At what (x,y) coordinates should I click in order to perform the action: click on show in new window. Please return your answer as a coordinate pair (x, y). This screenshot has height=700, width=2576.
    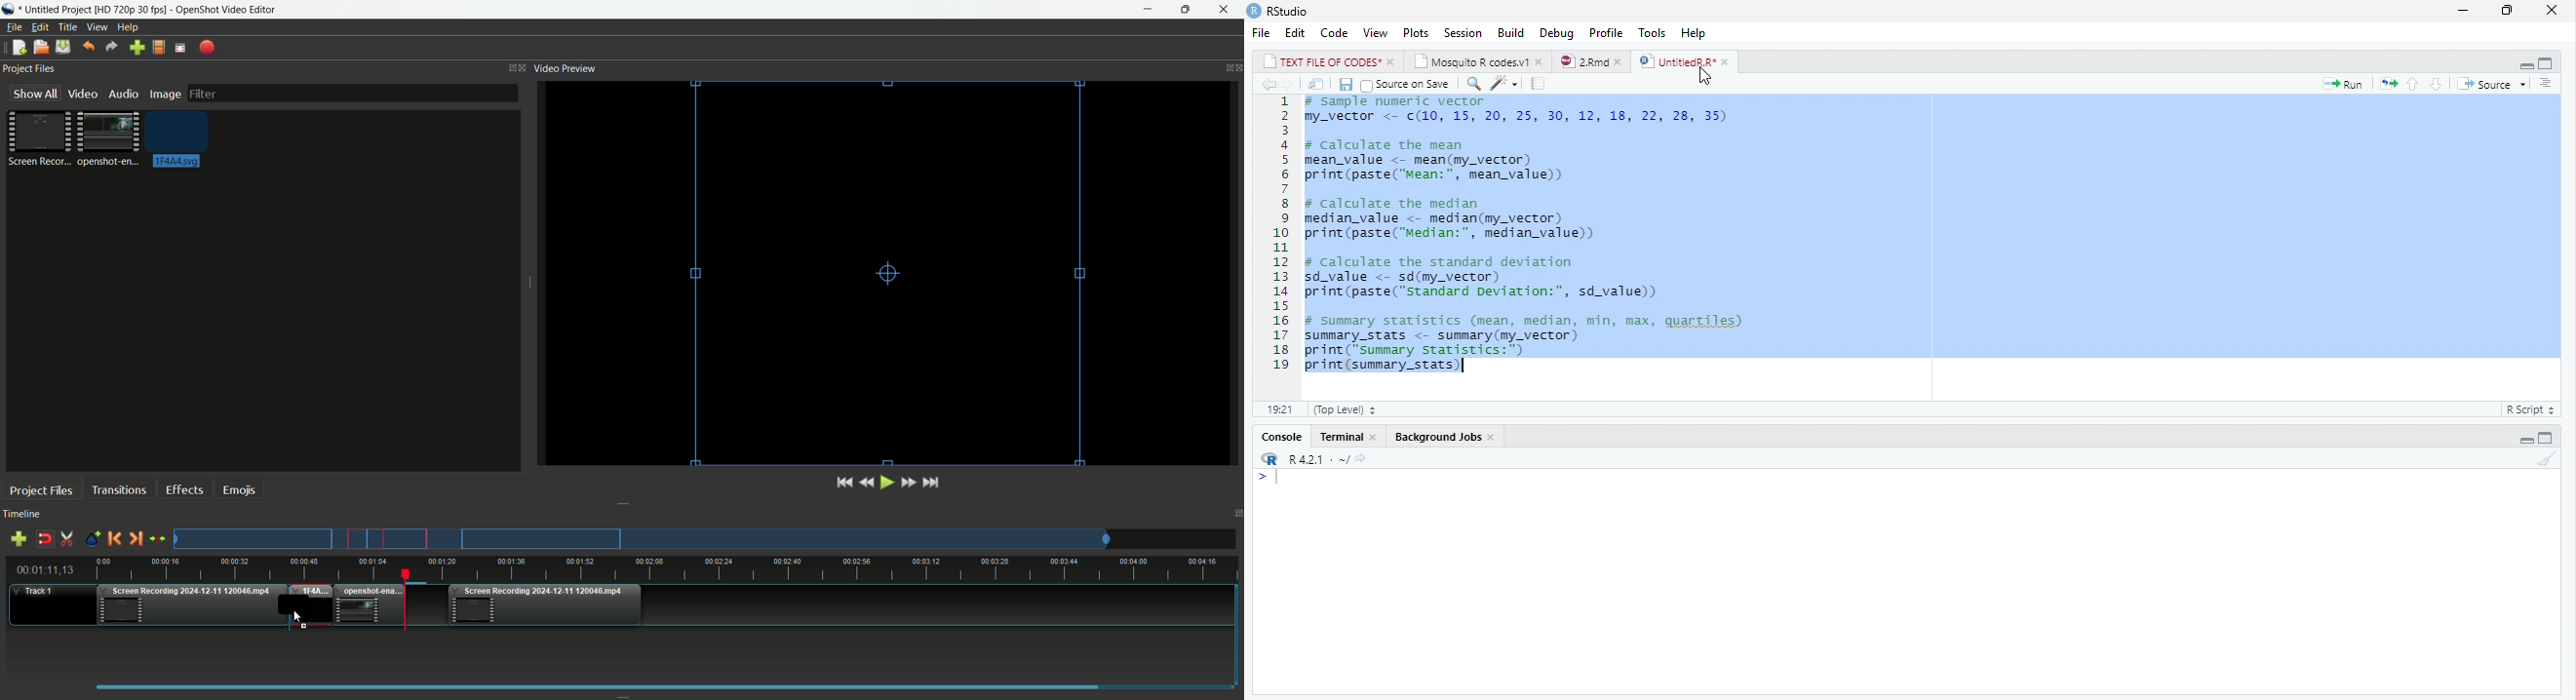
    Looking at the image, I should click on (1318, 85).